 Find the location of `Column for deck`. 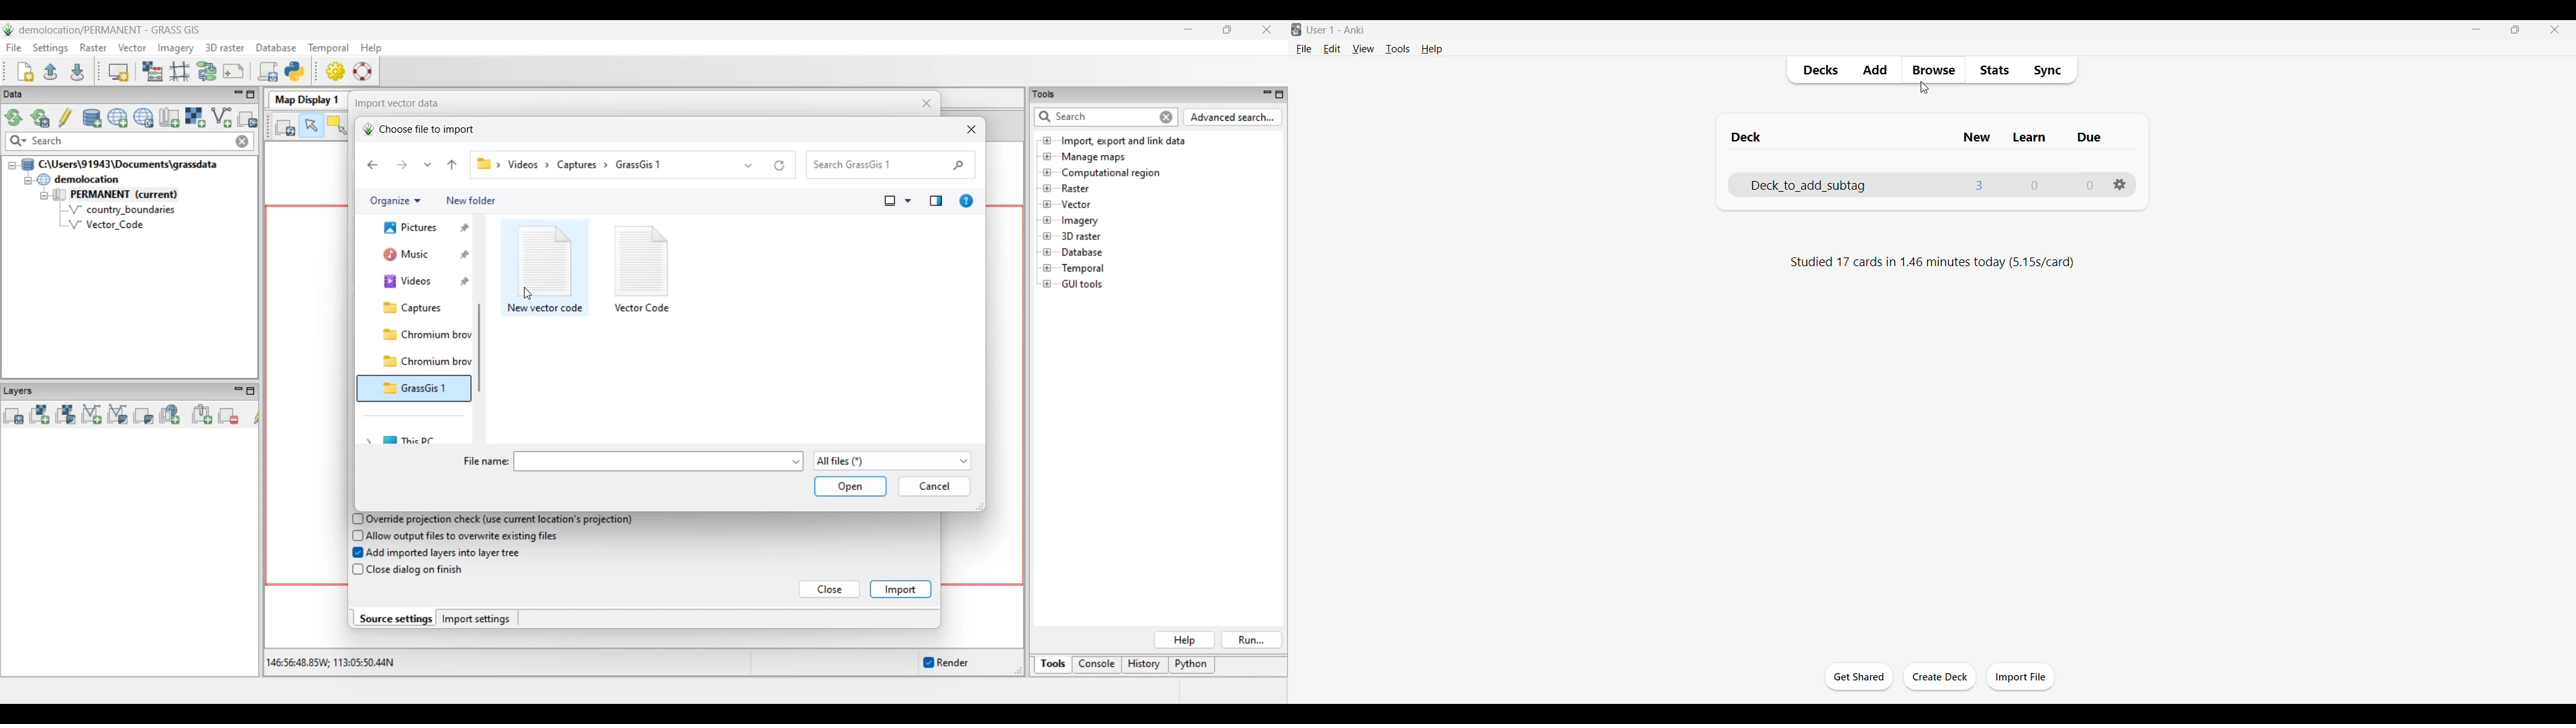

Column for deck is located at coordinates (1837, 136).